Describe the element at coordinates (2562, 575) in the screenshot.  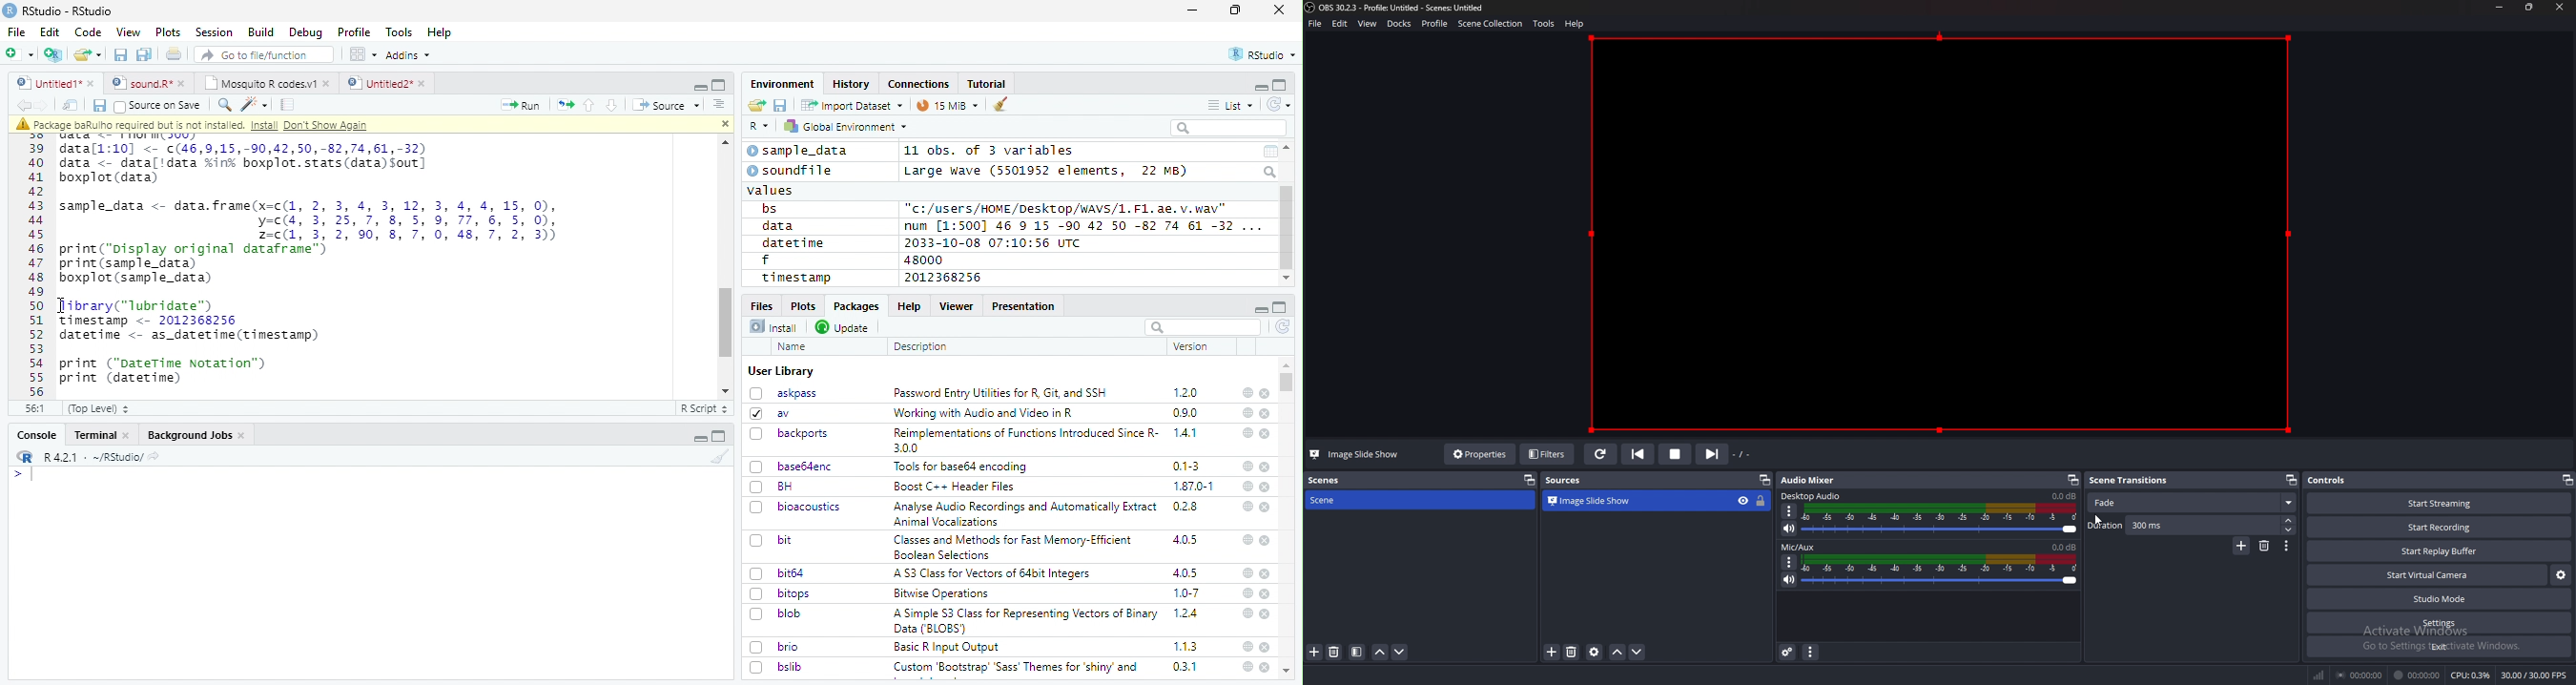
I see `configure virtual camera` at that location.